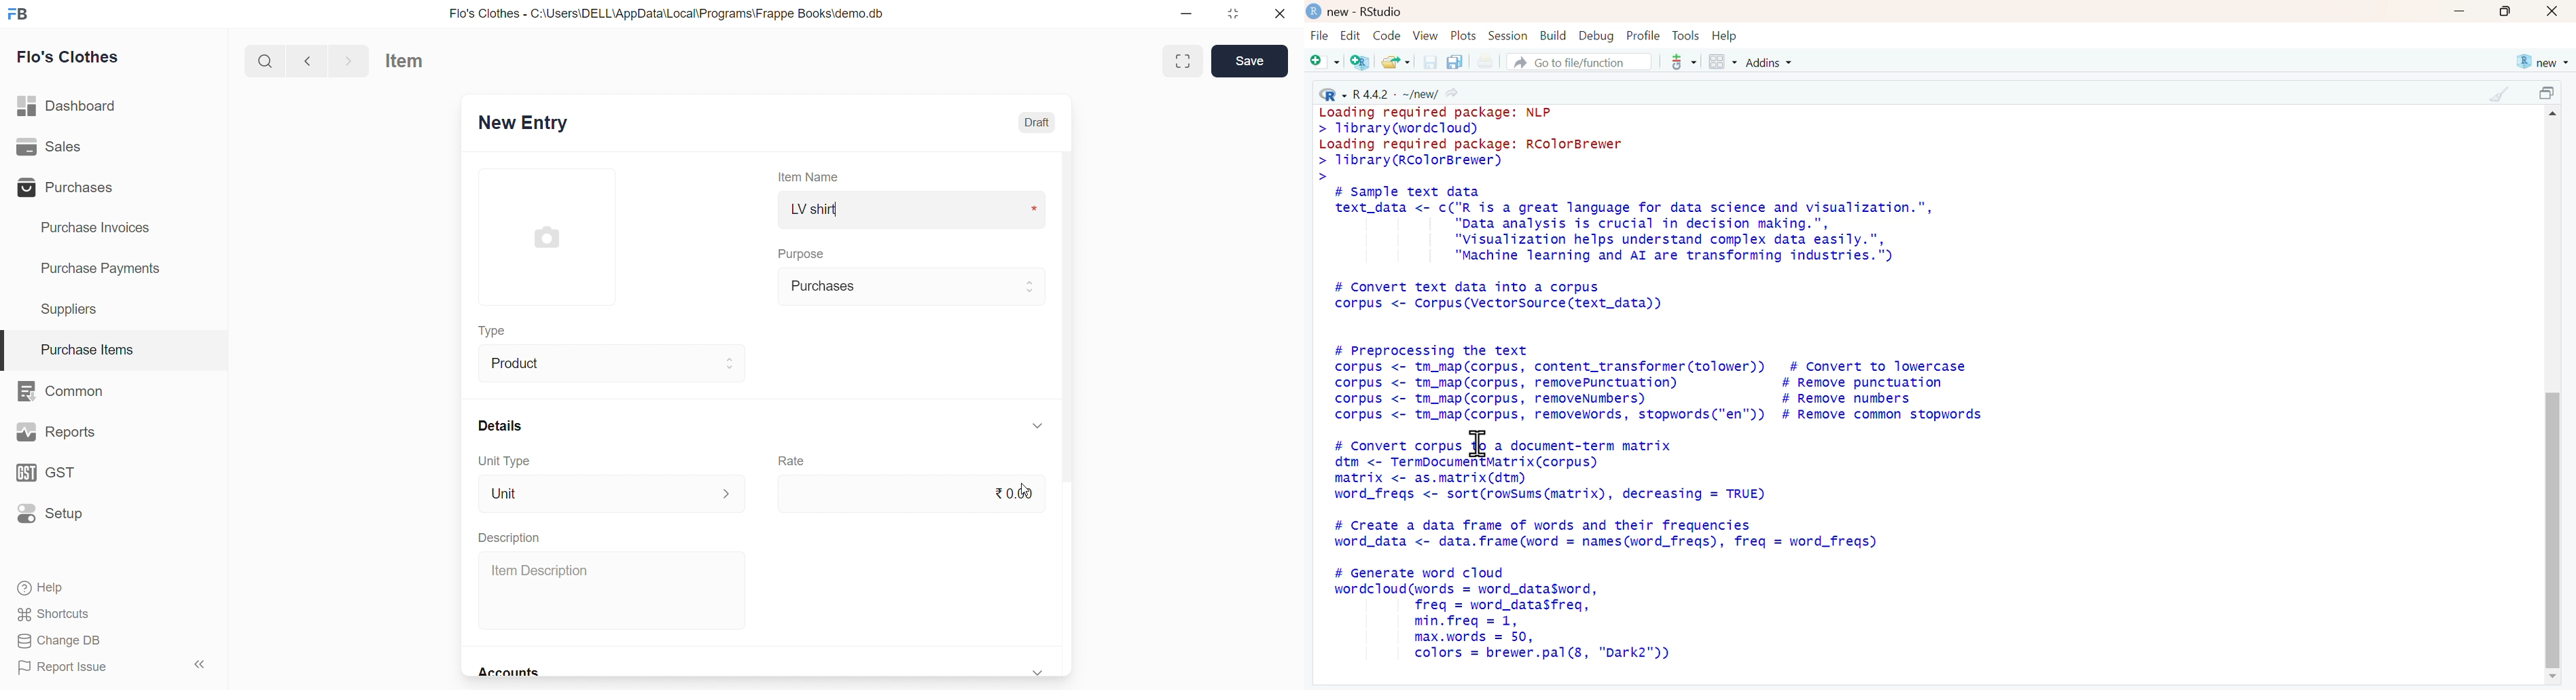 Image resolution: width=2576 pixels, height=700 pixels. Describe the element at coordinates (105, 269) in the screenshot. I see `Purchase Payments` at that location.